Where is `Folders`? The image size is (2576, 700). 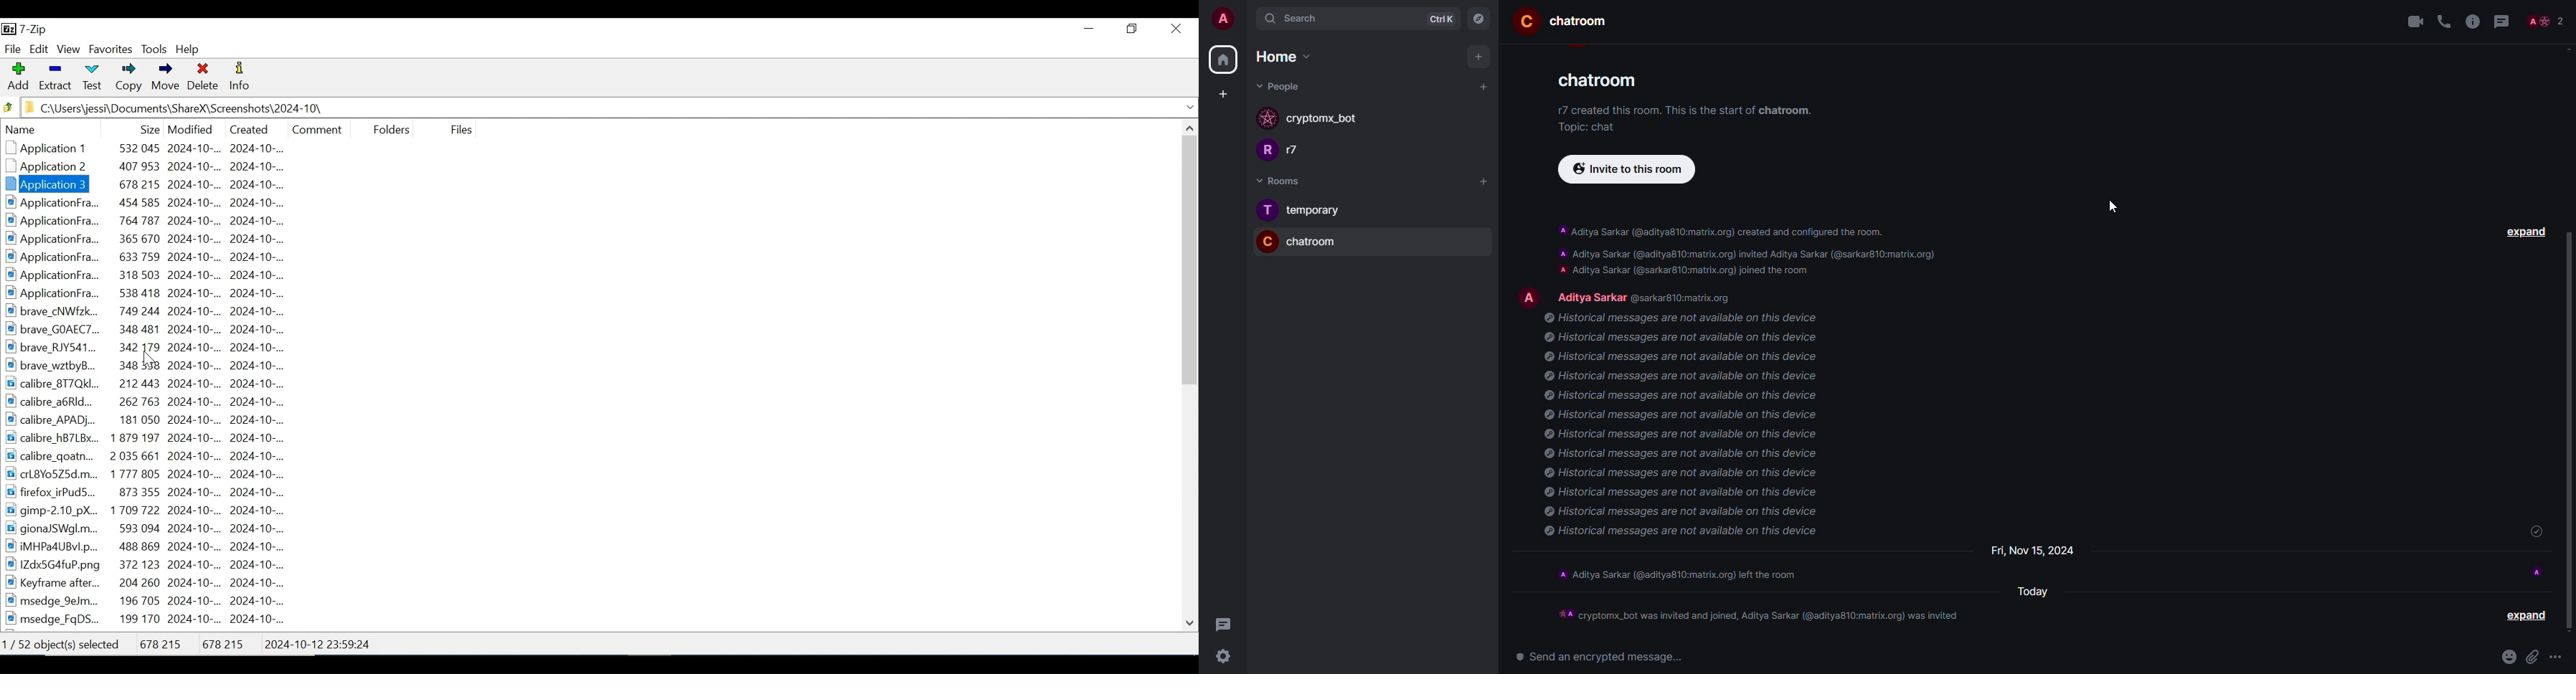 Folders is located at coordinates (388, 128).